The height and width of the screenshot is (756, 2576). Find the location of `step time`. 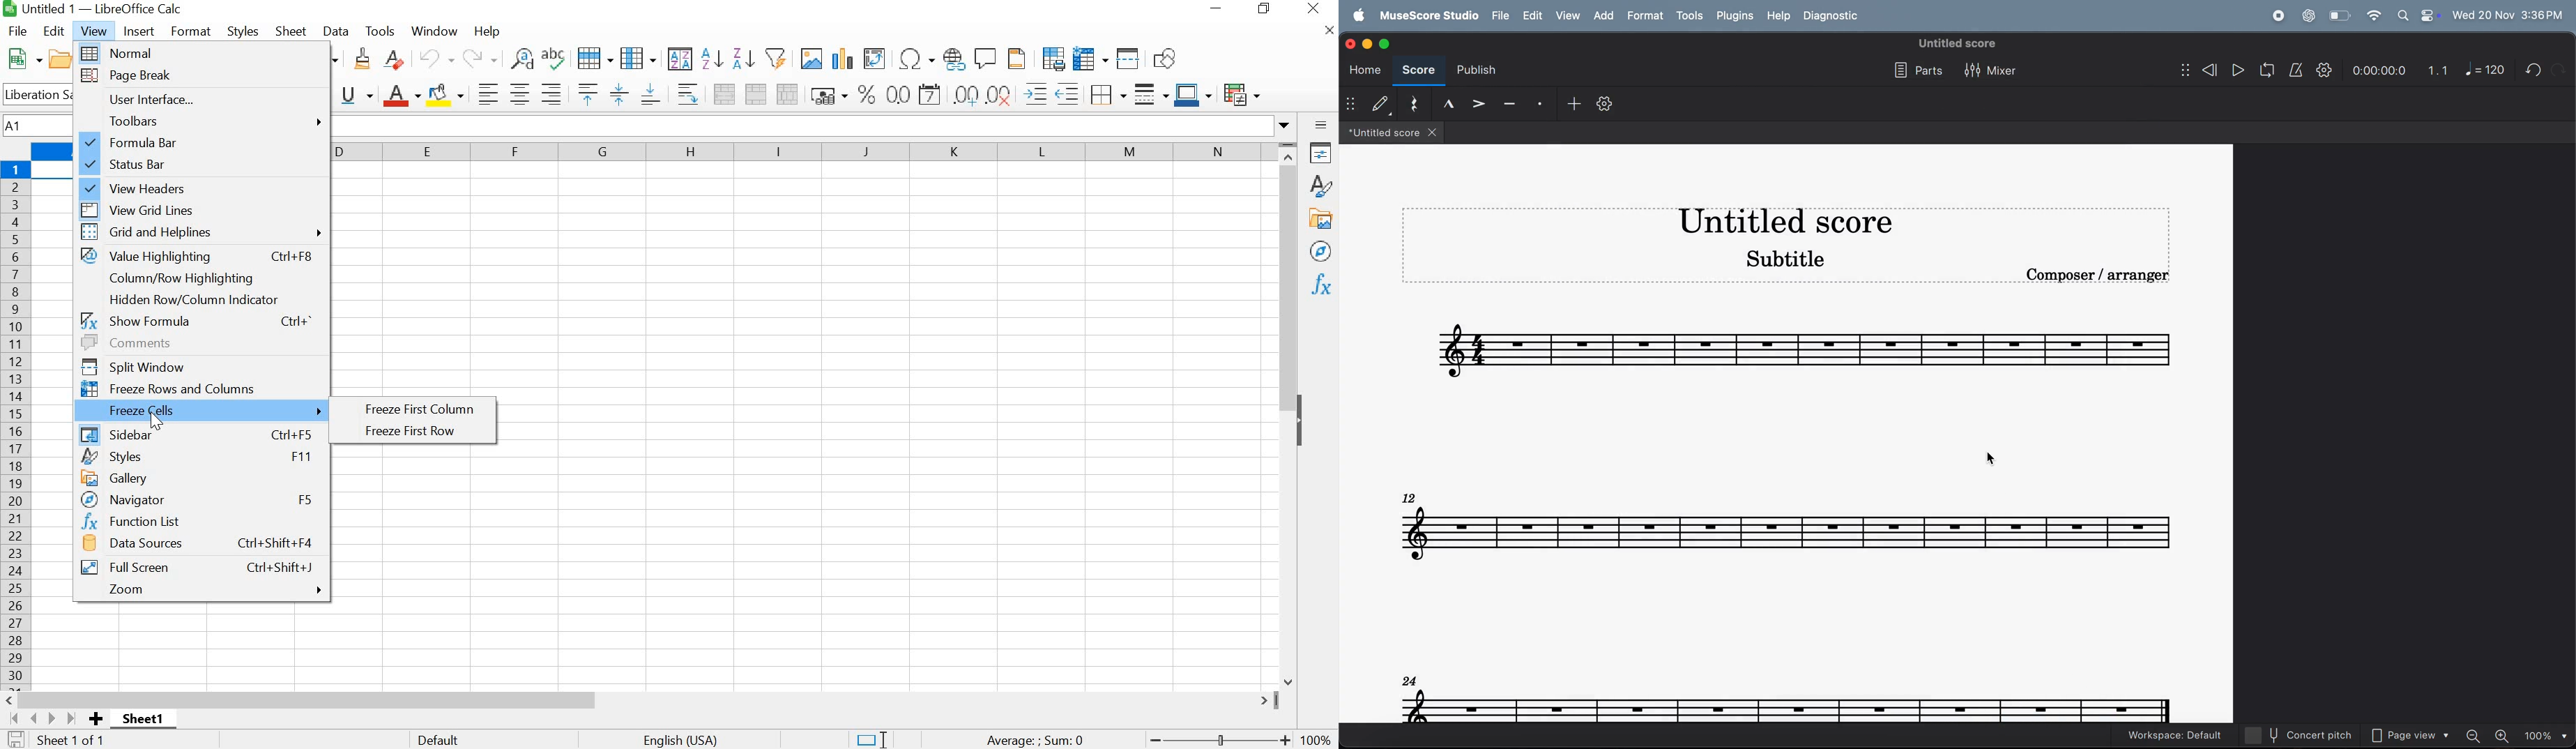

step time is located at coordinates (1368, 104).